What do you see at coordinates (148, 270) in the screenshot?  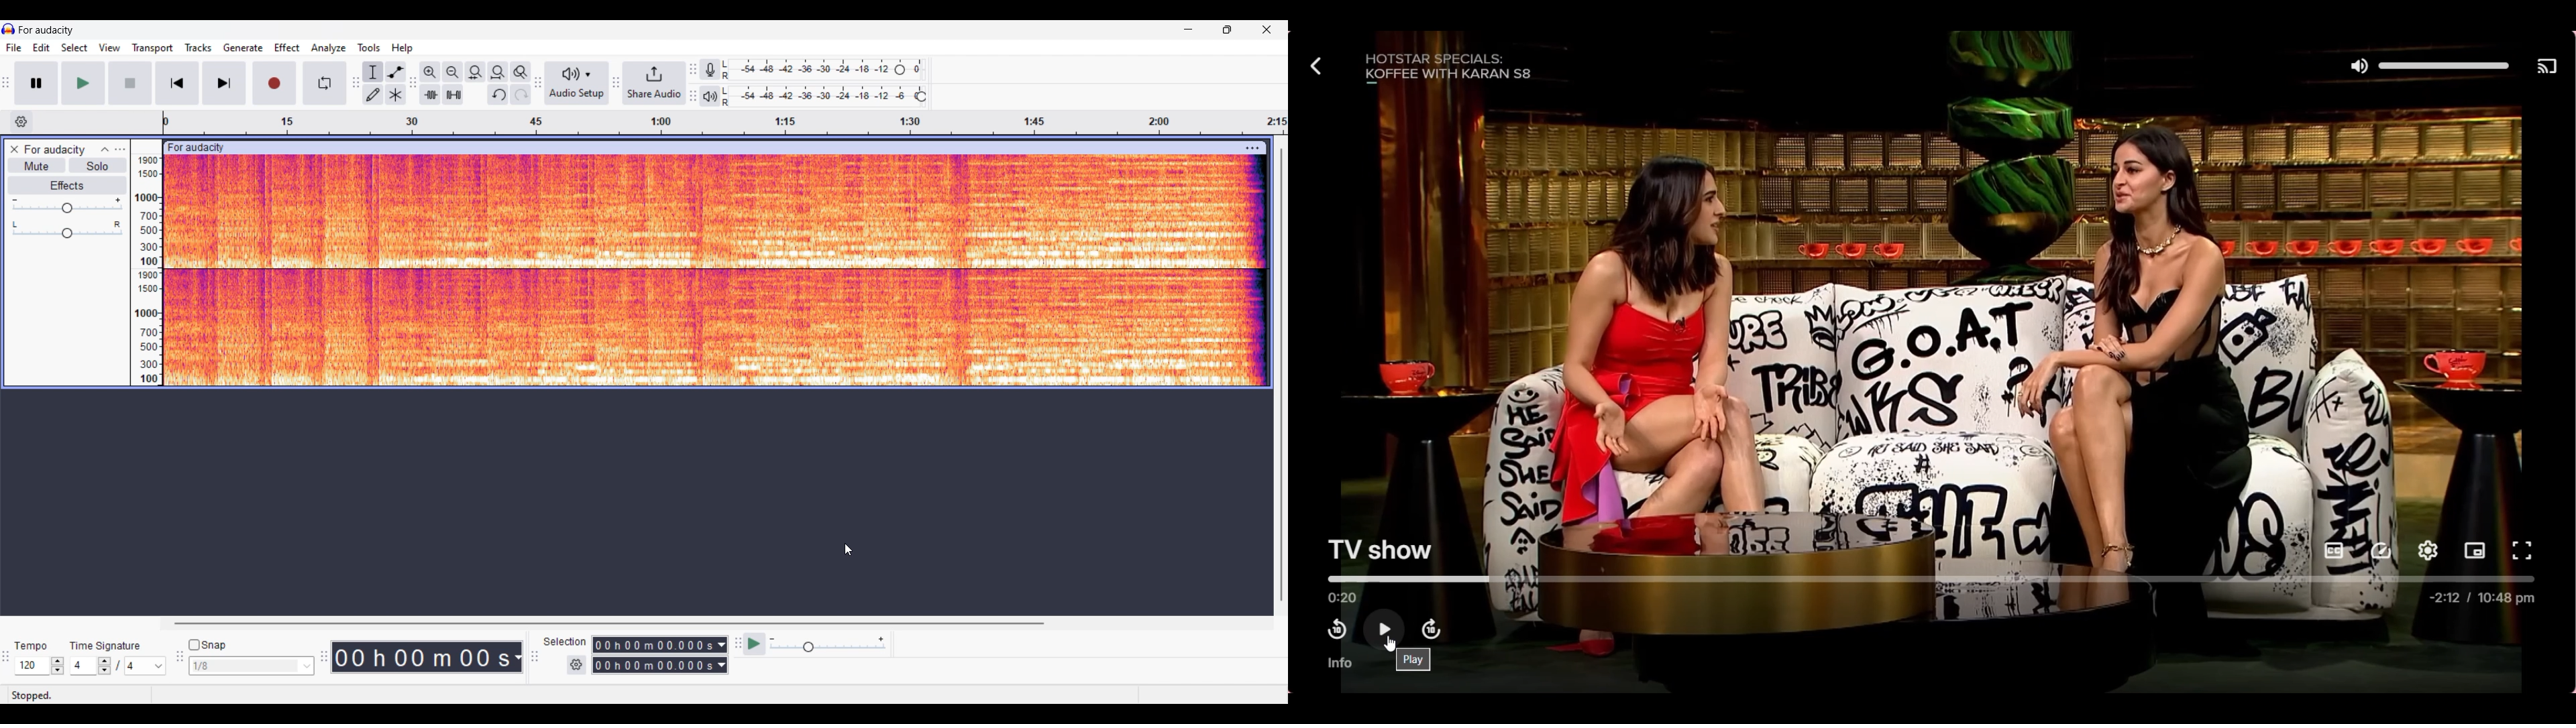 I see `Scale to measure intensity of track` at bounding box center [148, 270].